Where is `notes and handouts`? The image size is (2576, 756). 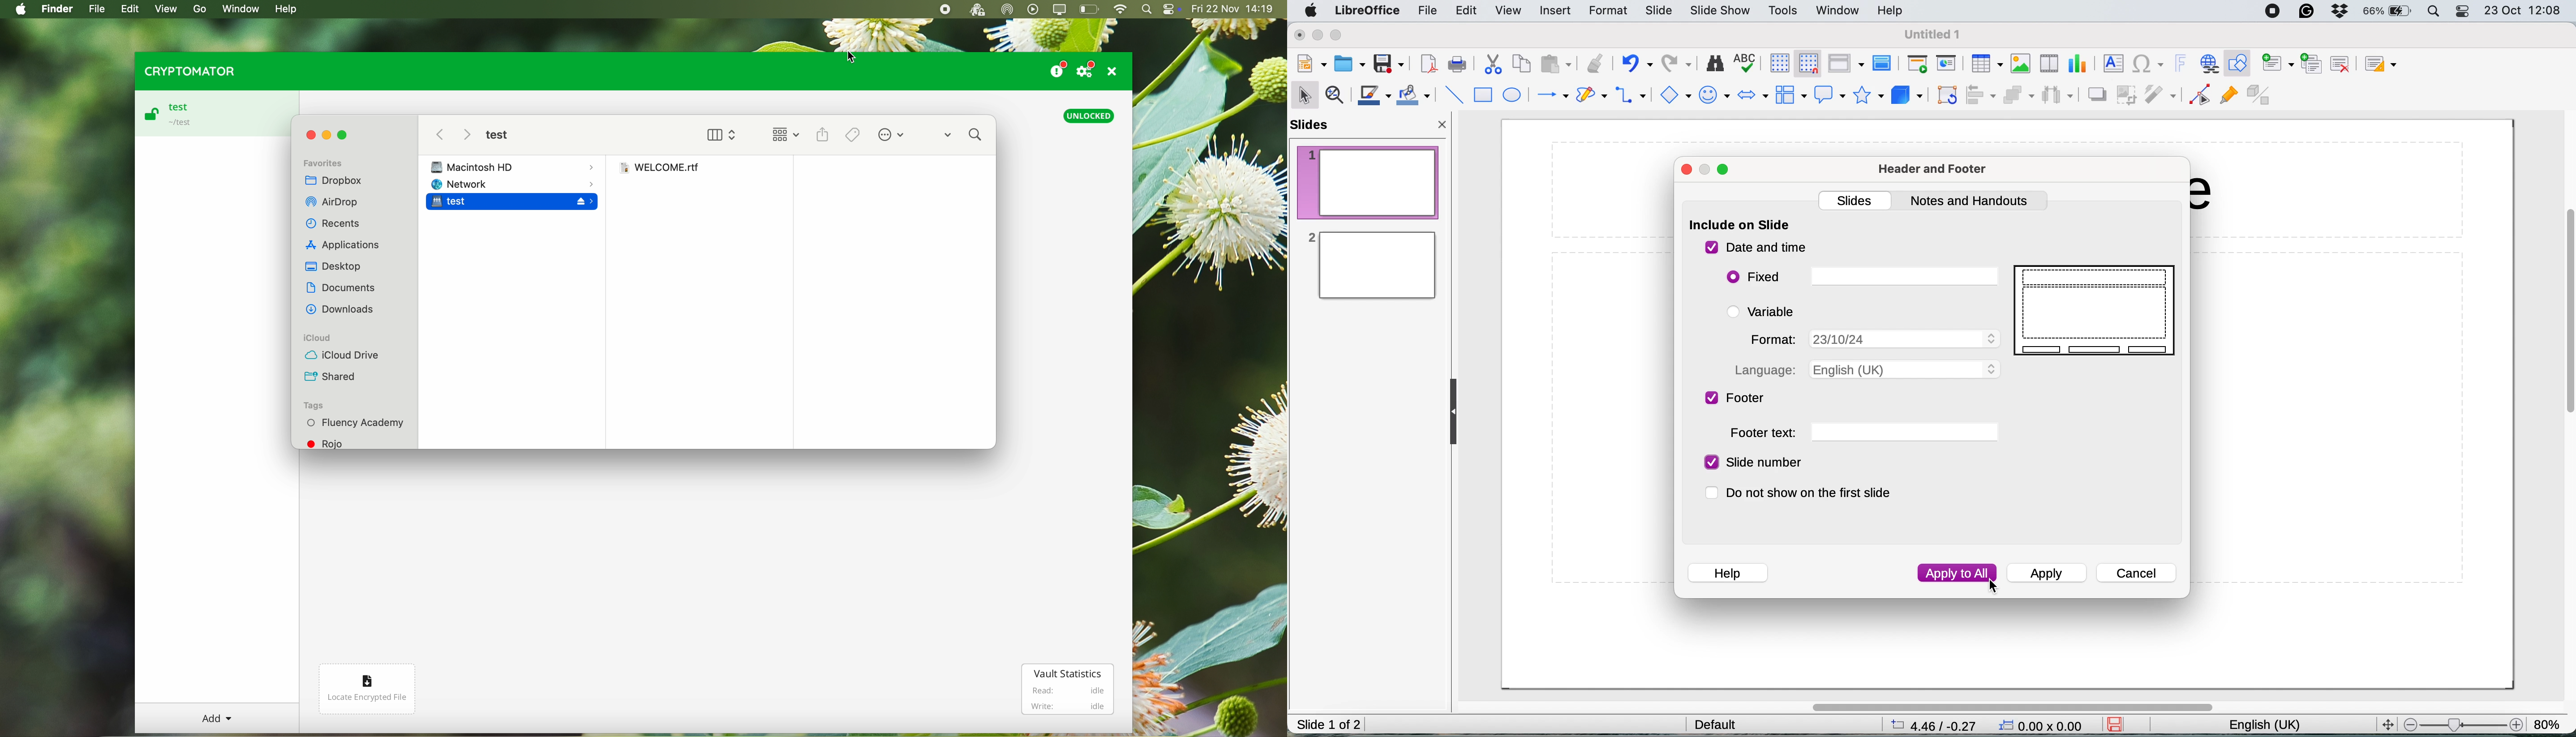
notes and handouts is located at coordinates (1973, 201).